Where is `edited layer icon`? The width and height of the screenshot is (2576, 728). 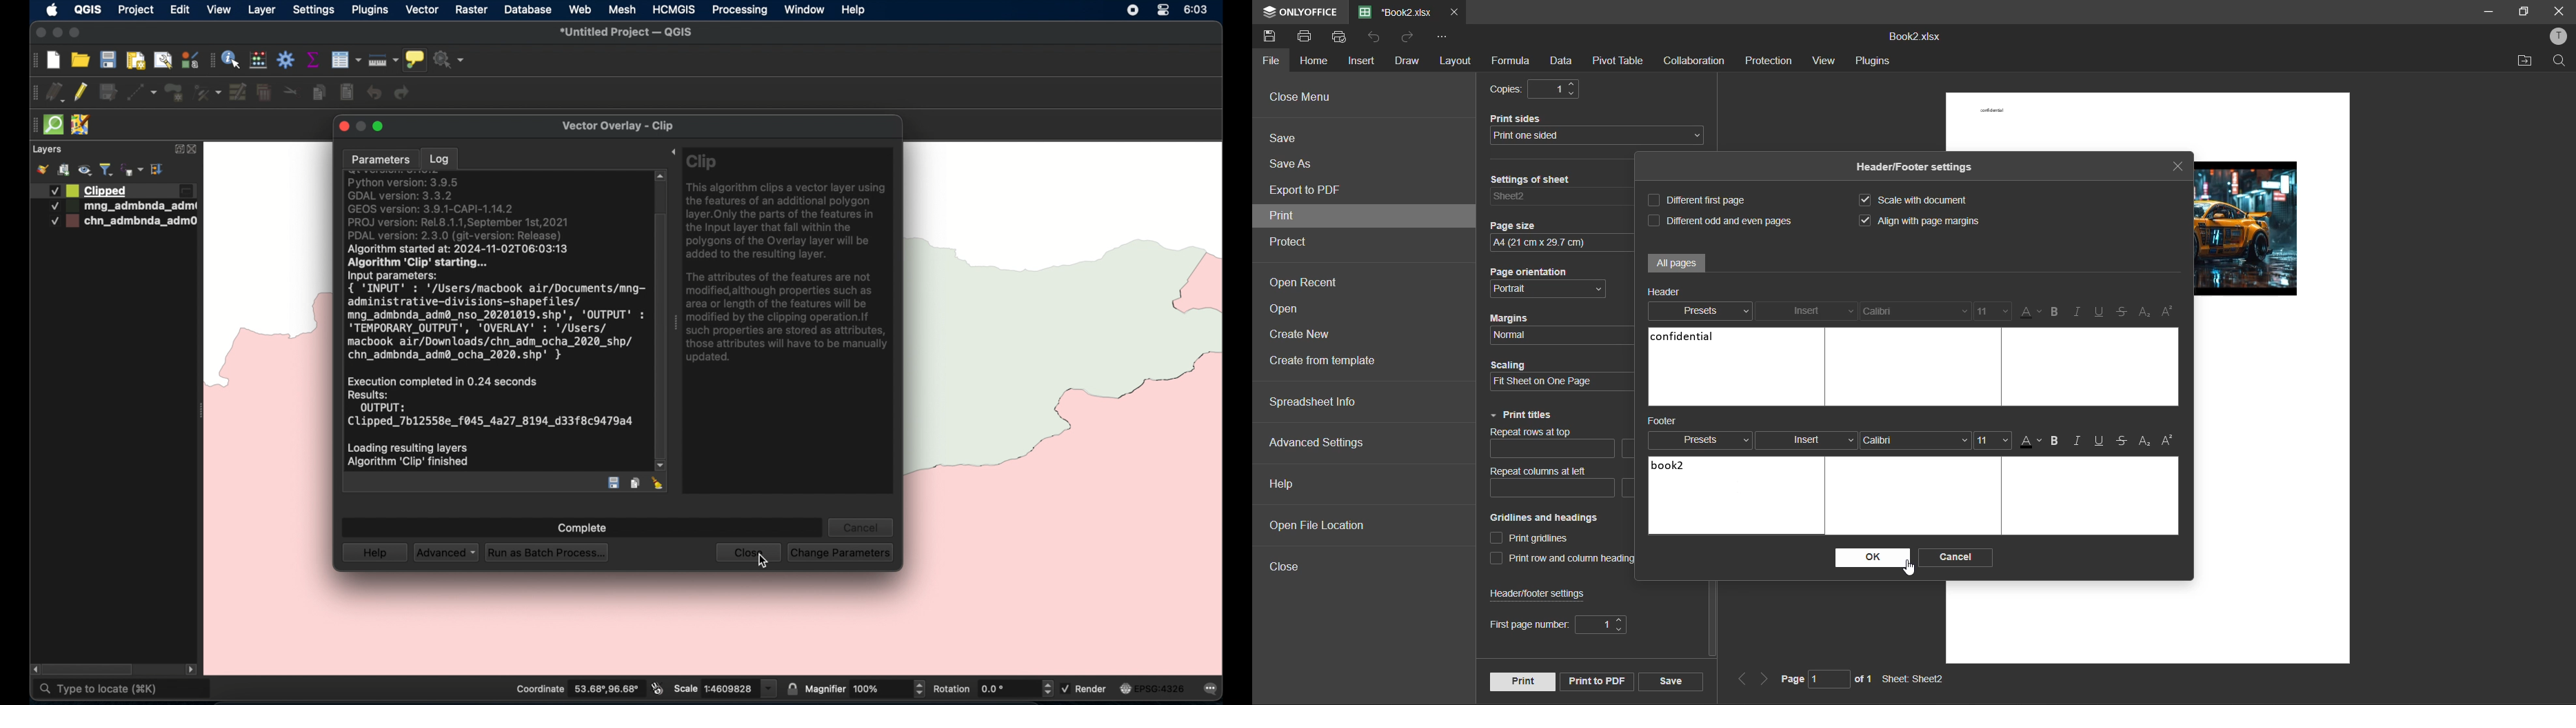
edited layer icon is located at coordinates (186, 191).